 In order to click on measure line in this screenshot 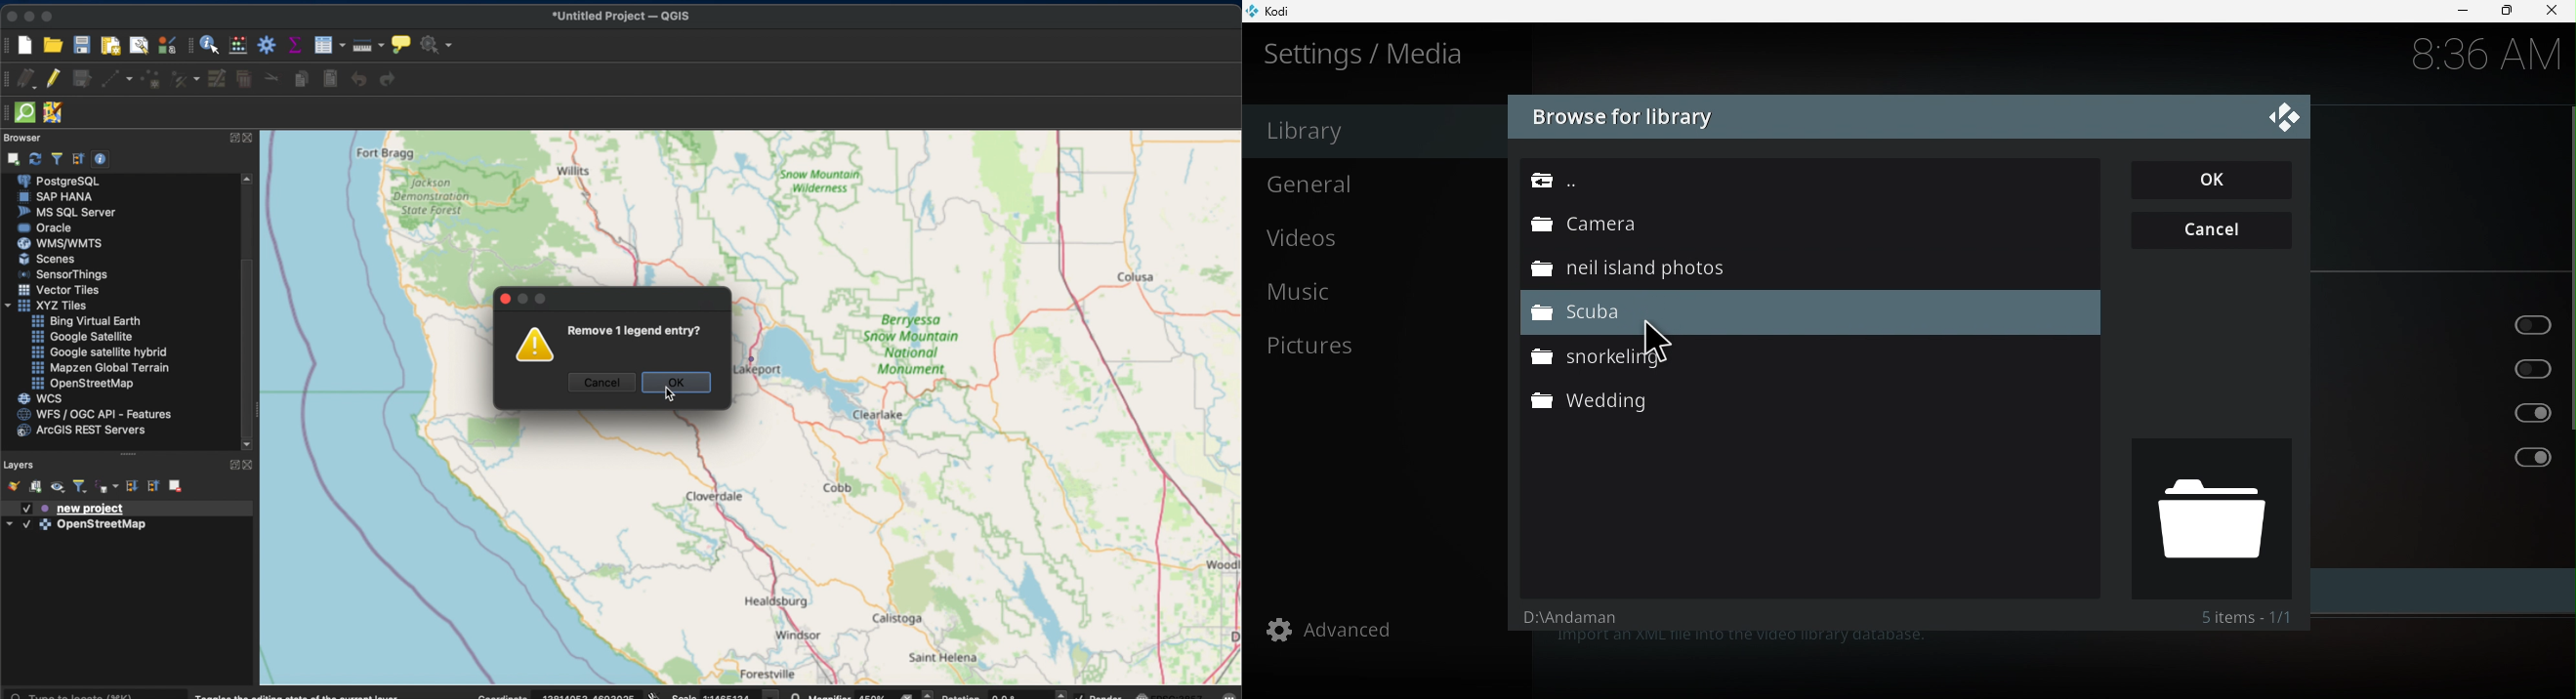, I will do `click(366, 45)`.